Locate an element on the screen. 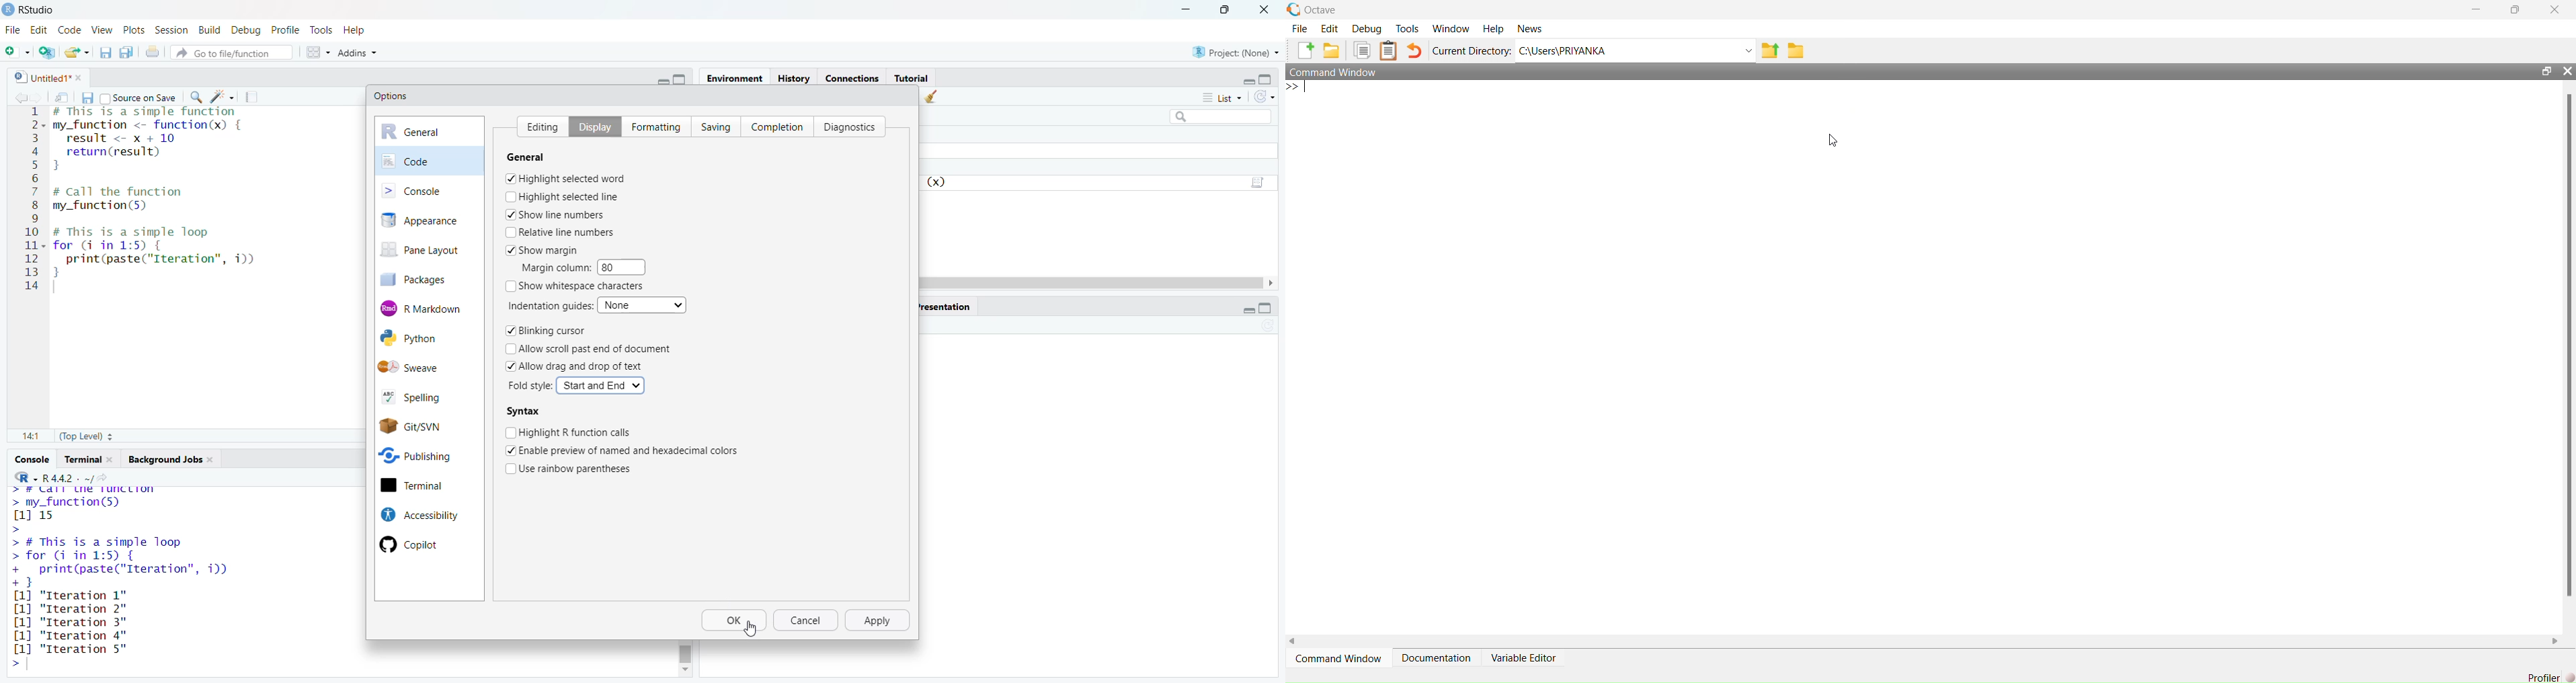 This screenshot has height=700, width=2576. logo is located at coordinates (8, 9).